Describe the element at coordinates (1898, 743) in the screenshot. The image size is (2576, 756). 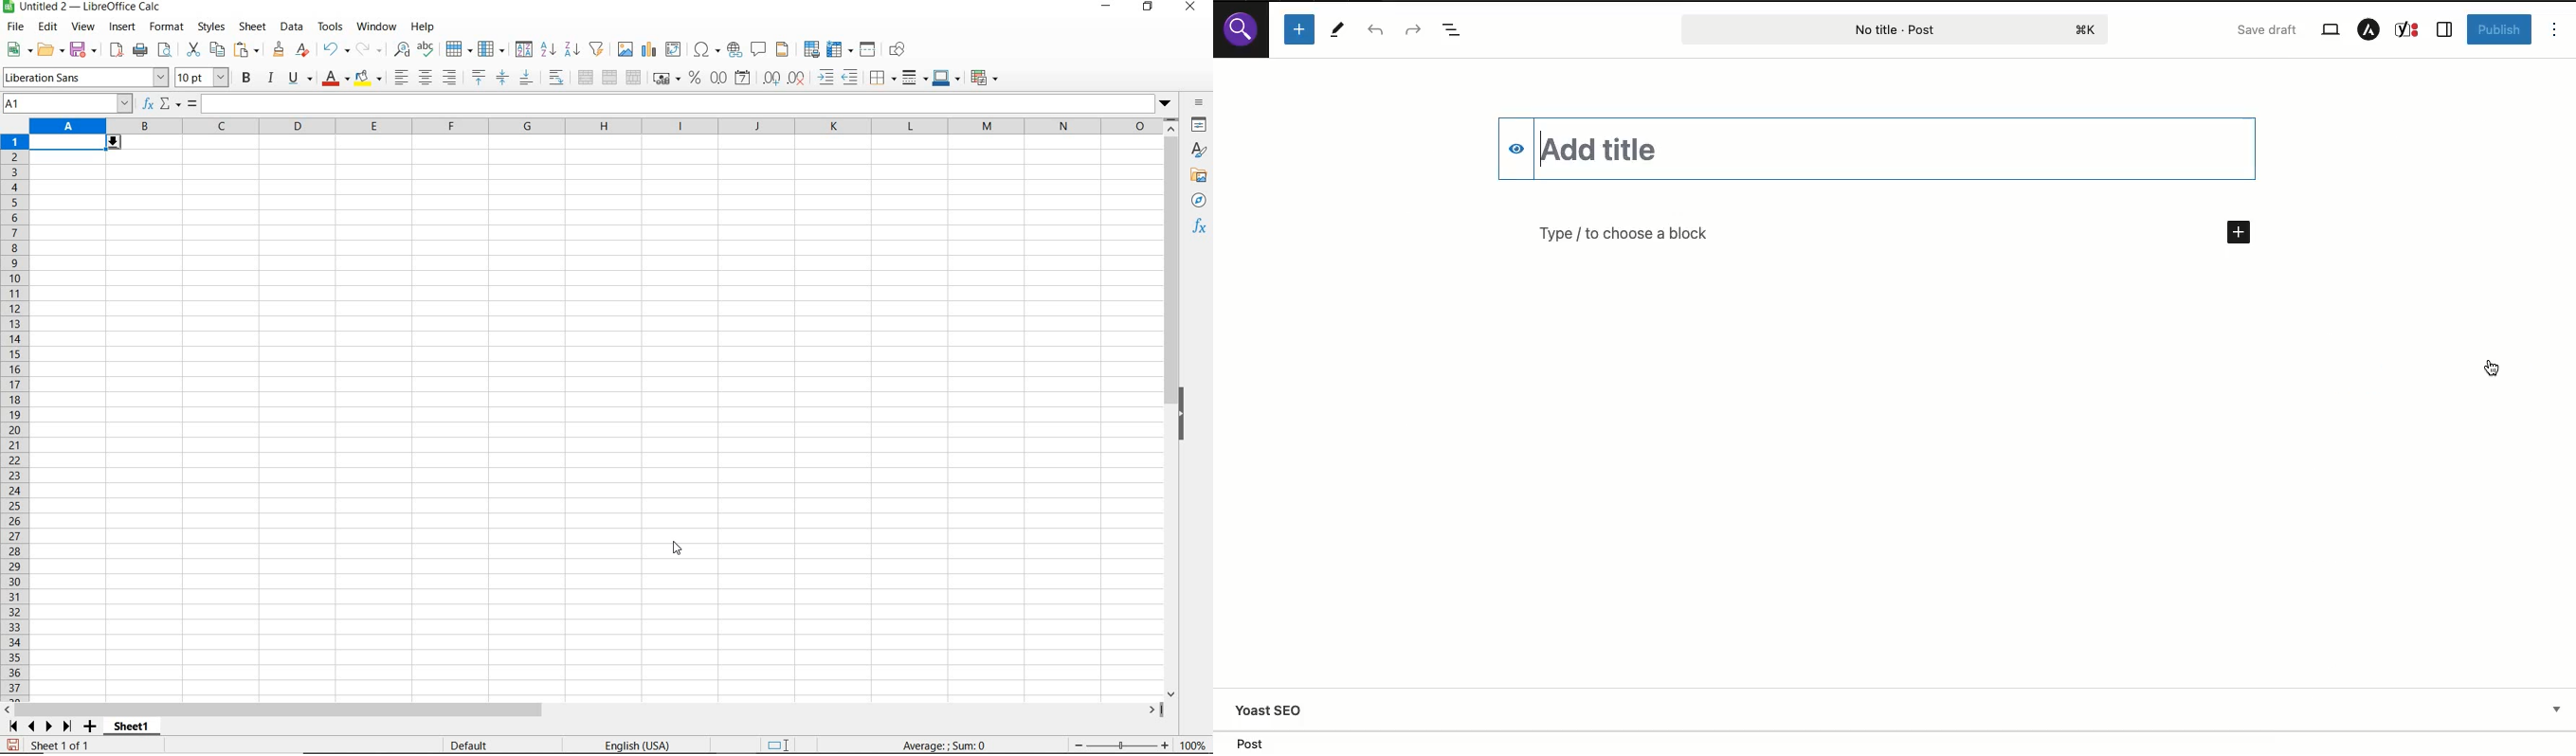
I see `Location - Post` at that location.